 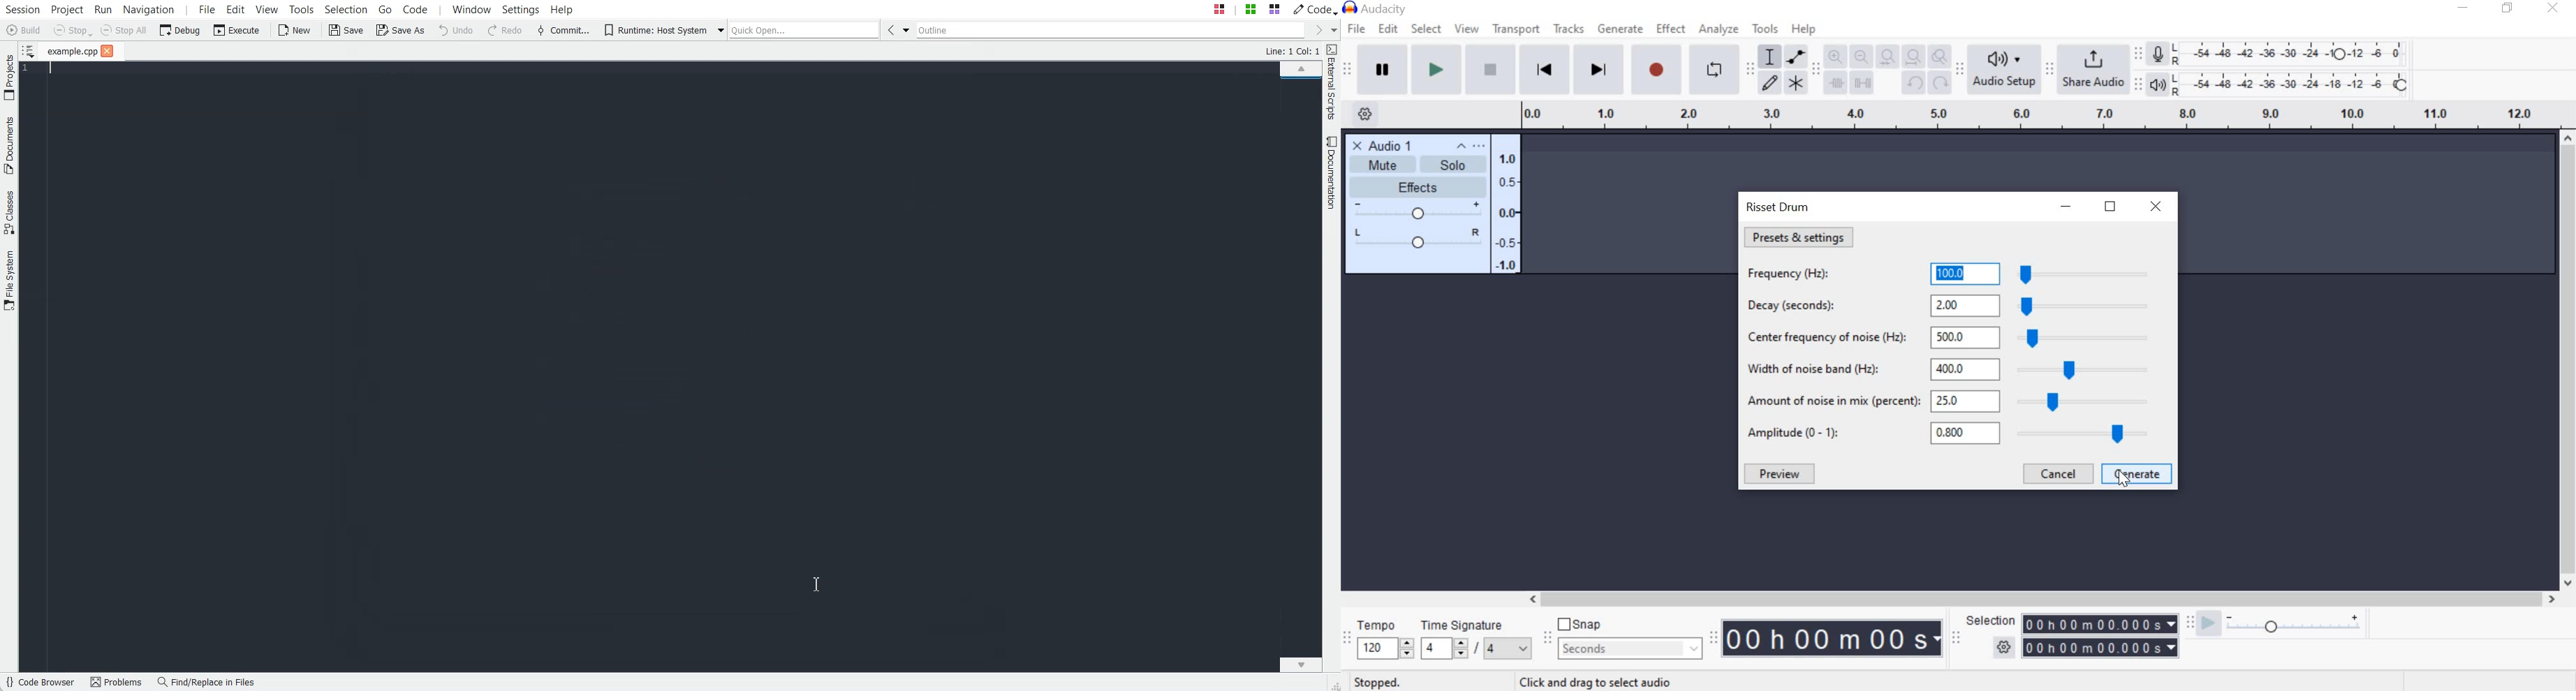 What do you see at coordinates (400, 31) in the screenshot?
I see `Save As` at bounding box center [400, 31].